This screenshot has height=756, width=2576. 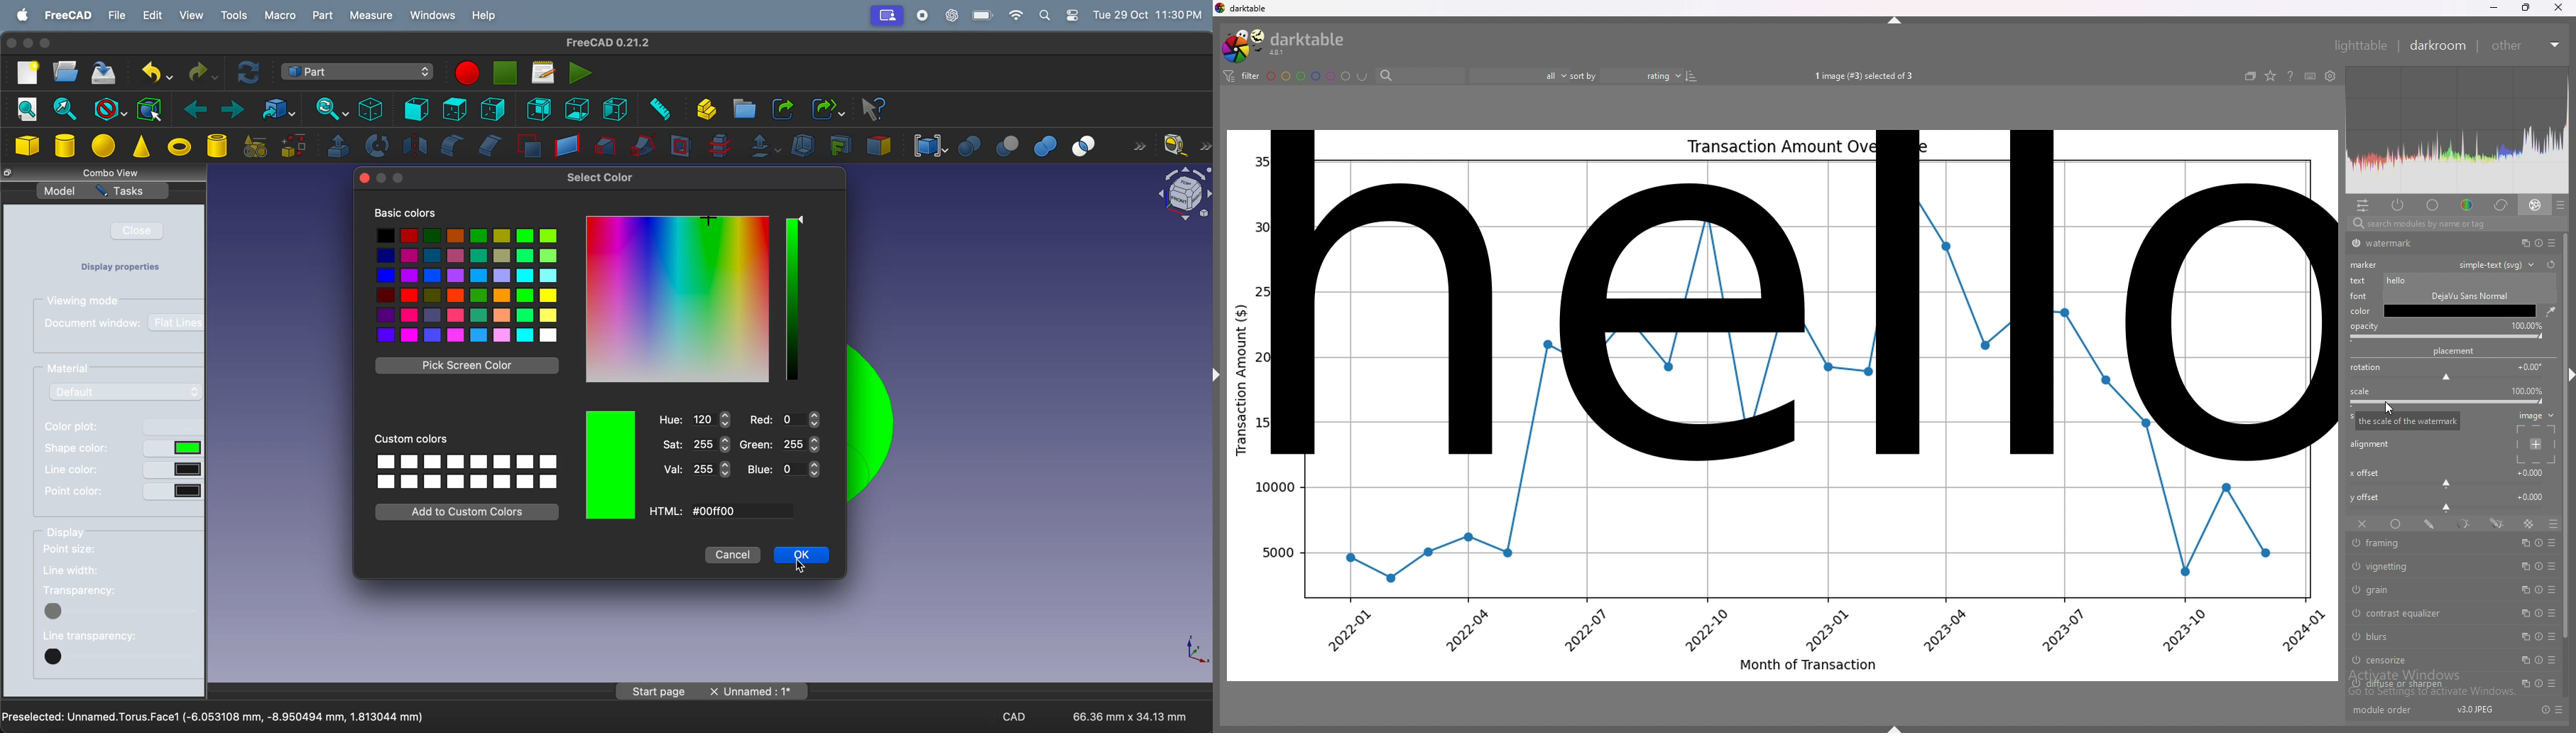 What do you see at coordinates (2493, 9) in the screenshot?
I see `minimize` at bounding box center [2493, 9].